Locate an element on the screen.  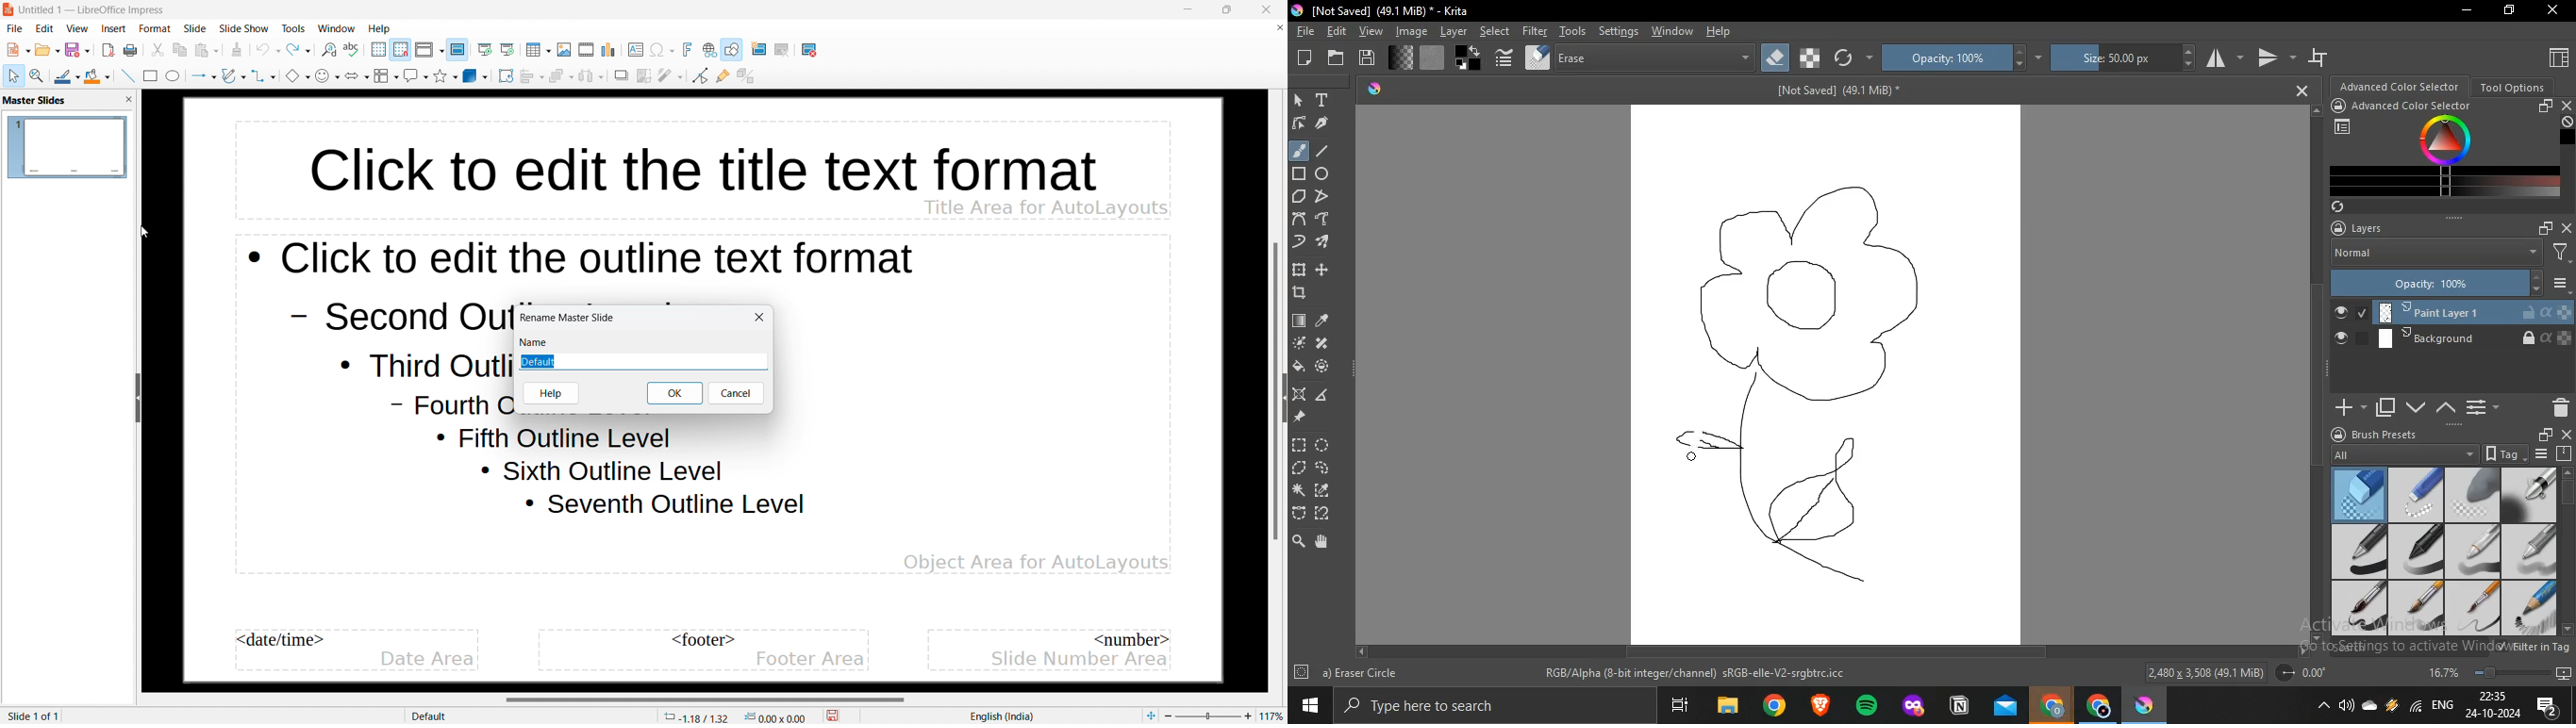
eraser is located at coordinates (2359, 492).